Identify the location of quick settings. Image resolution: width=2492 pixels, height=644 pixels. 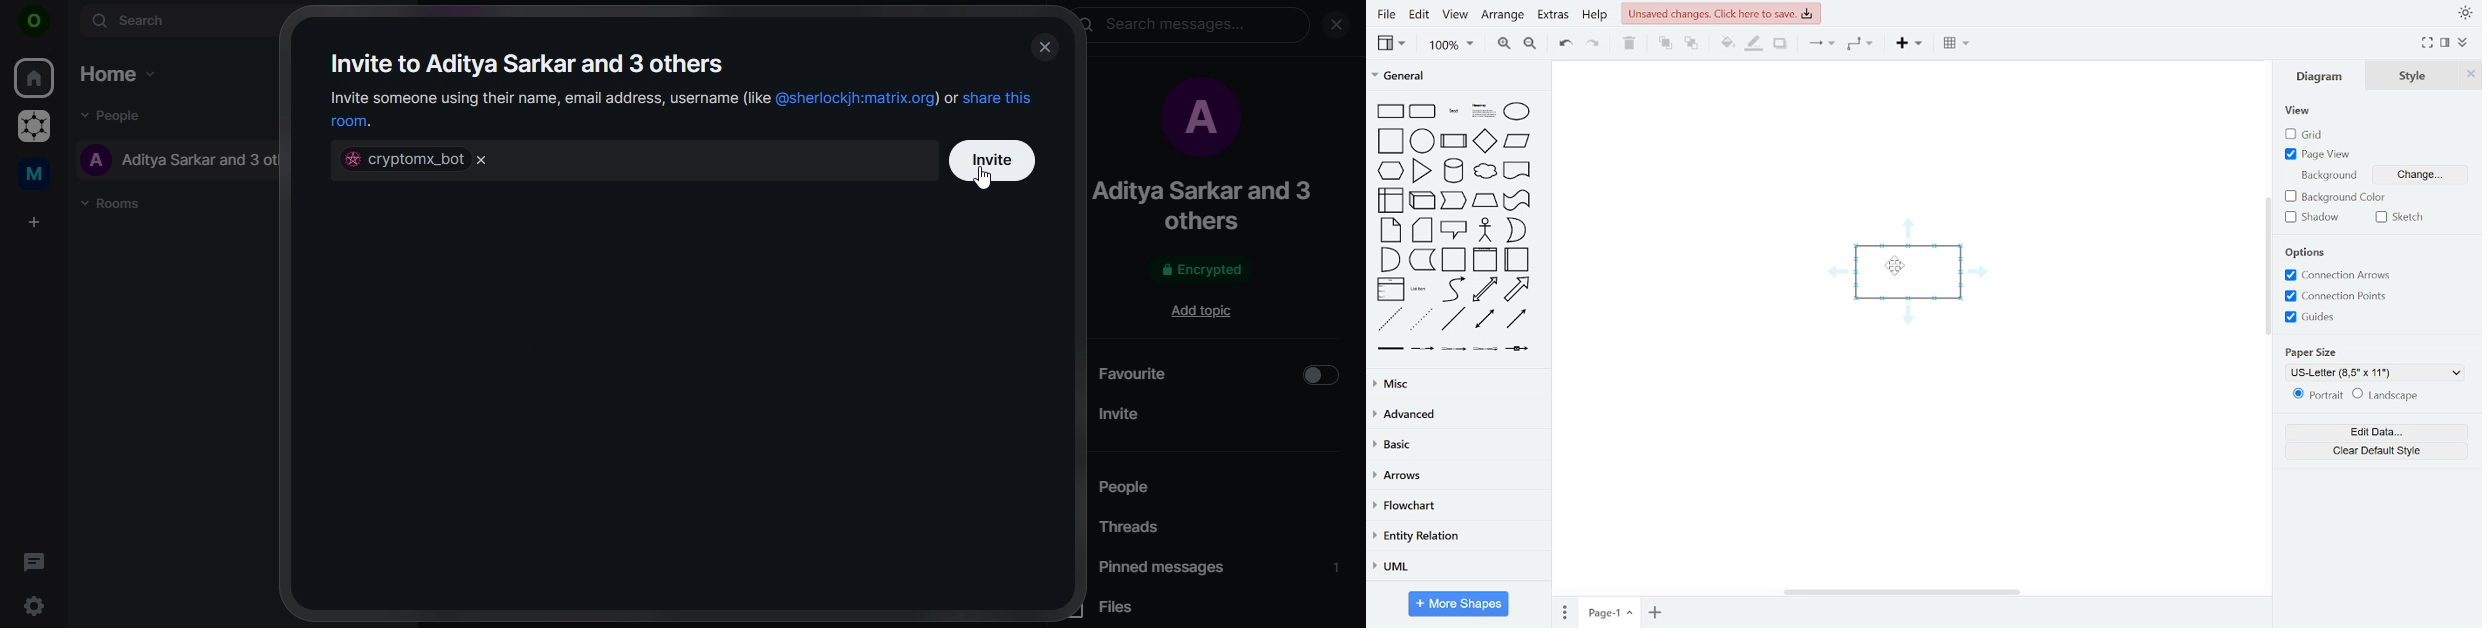
(37, 606).